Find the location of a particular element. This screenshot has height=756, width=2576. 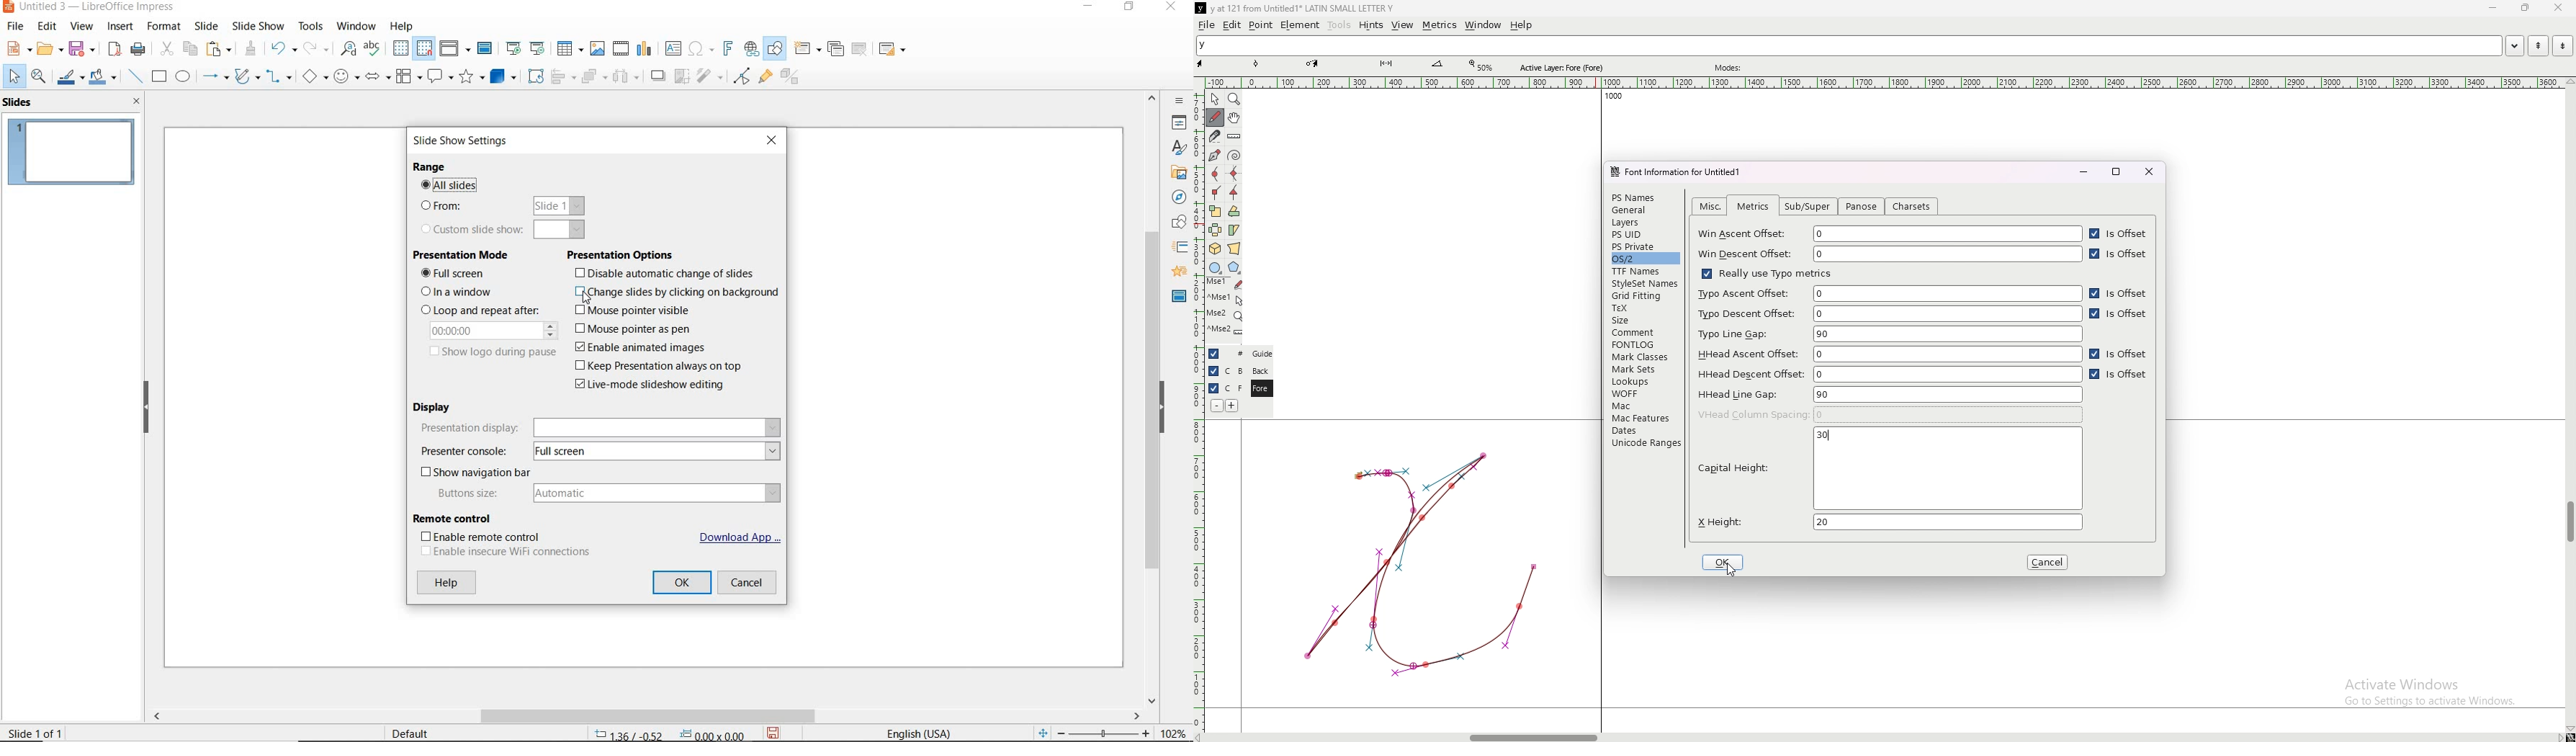

INSERT is located at coordinates (121, 28).